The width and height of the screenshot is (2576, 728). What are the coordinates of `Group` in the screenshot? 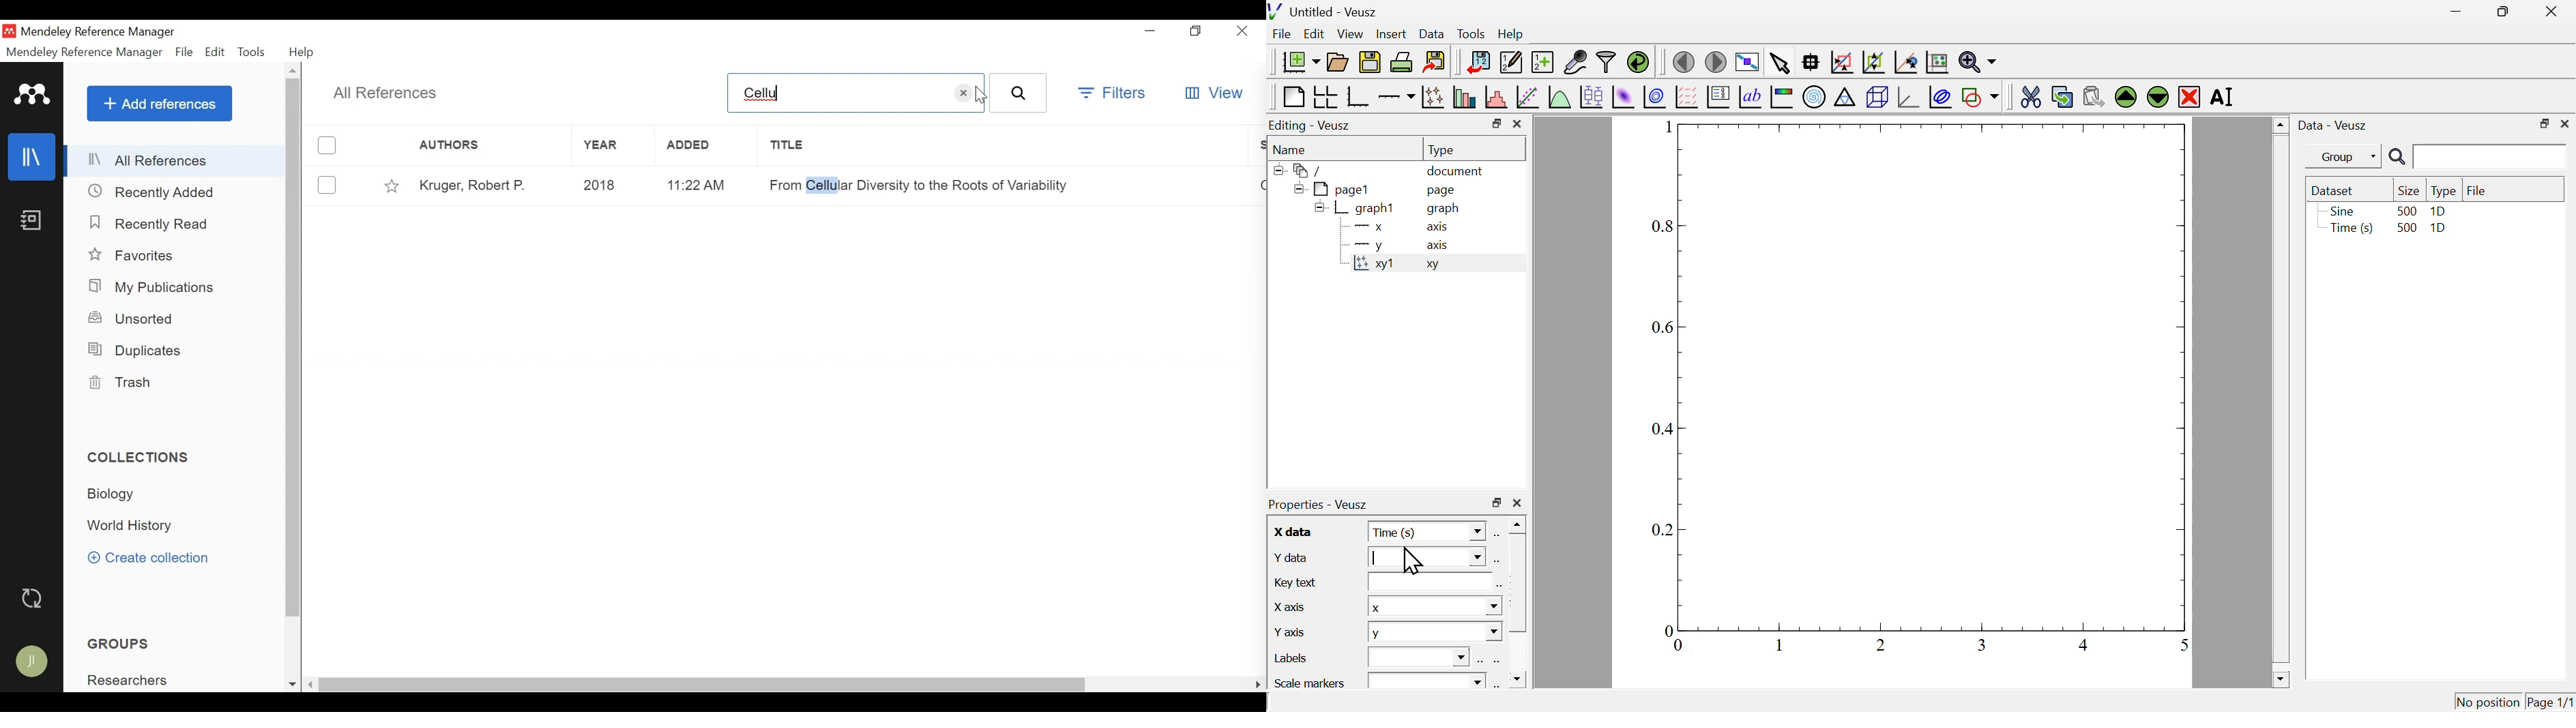 It's located at (126, 679).